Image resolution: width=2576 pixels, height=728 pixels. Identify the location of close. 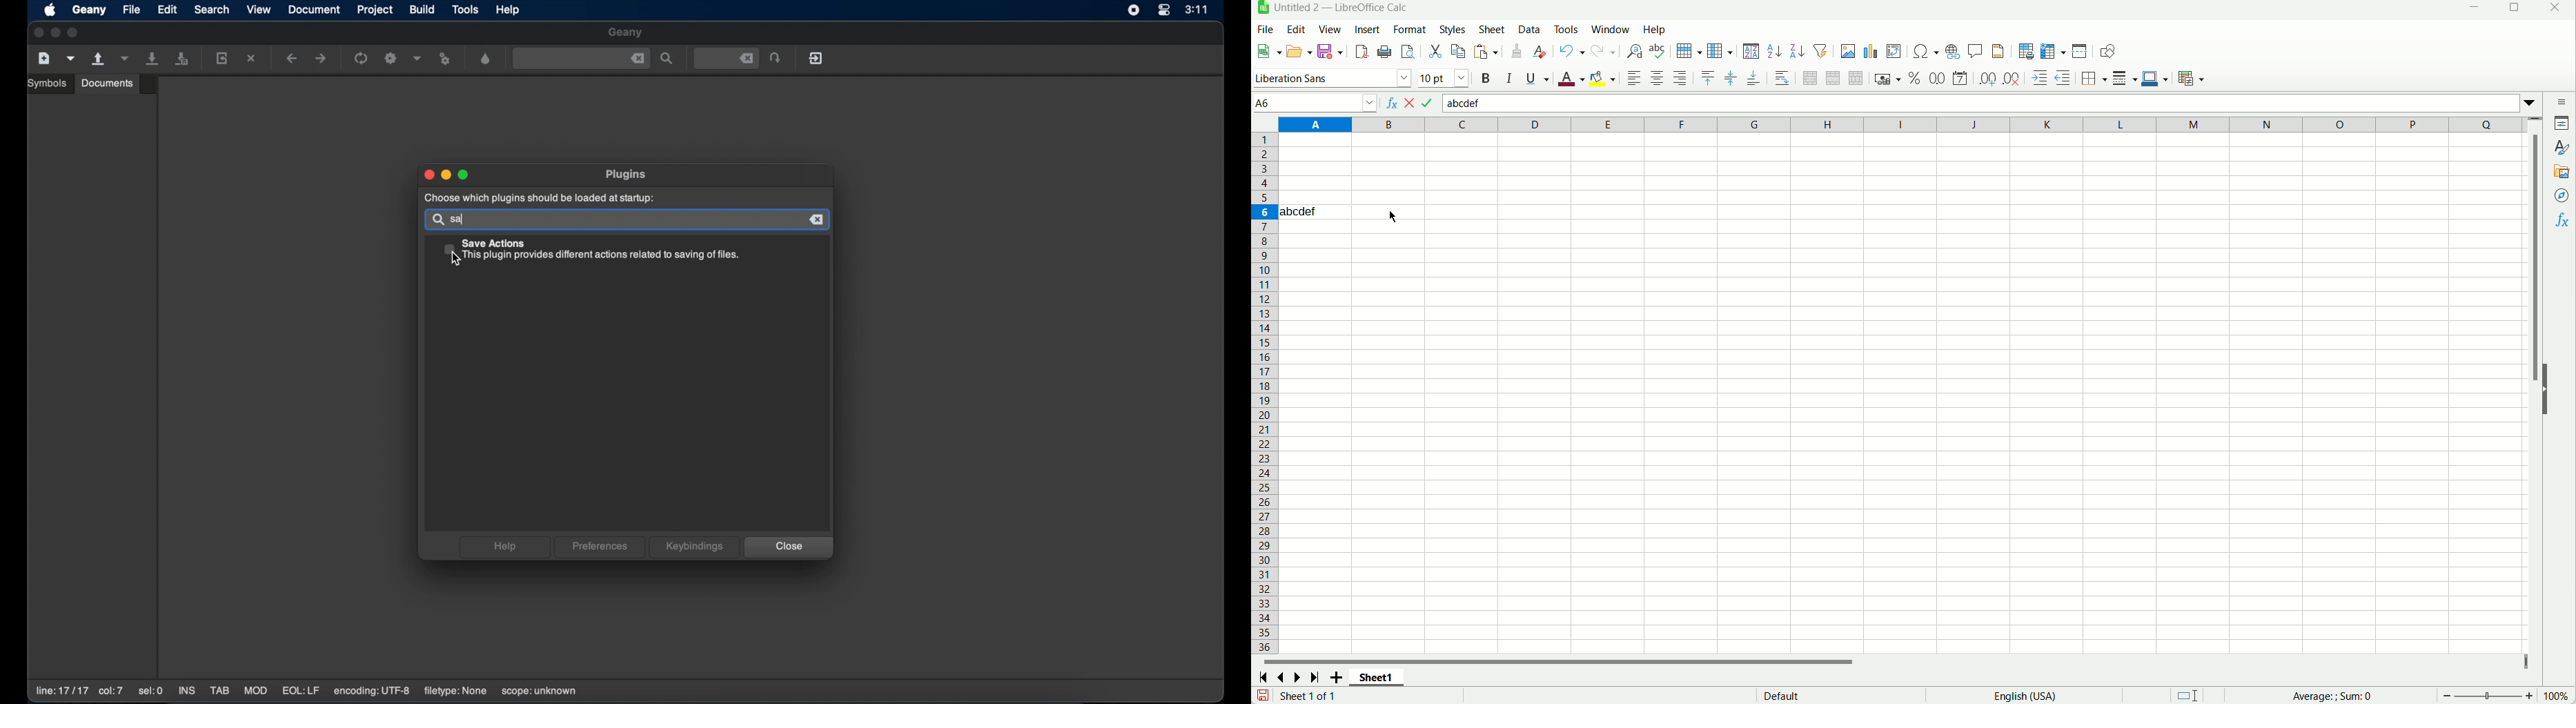
(2559, 8).